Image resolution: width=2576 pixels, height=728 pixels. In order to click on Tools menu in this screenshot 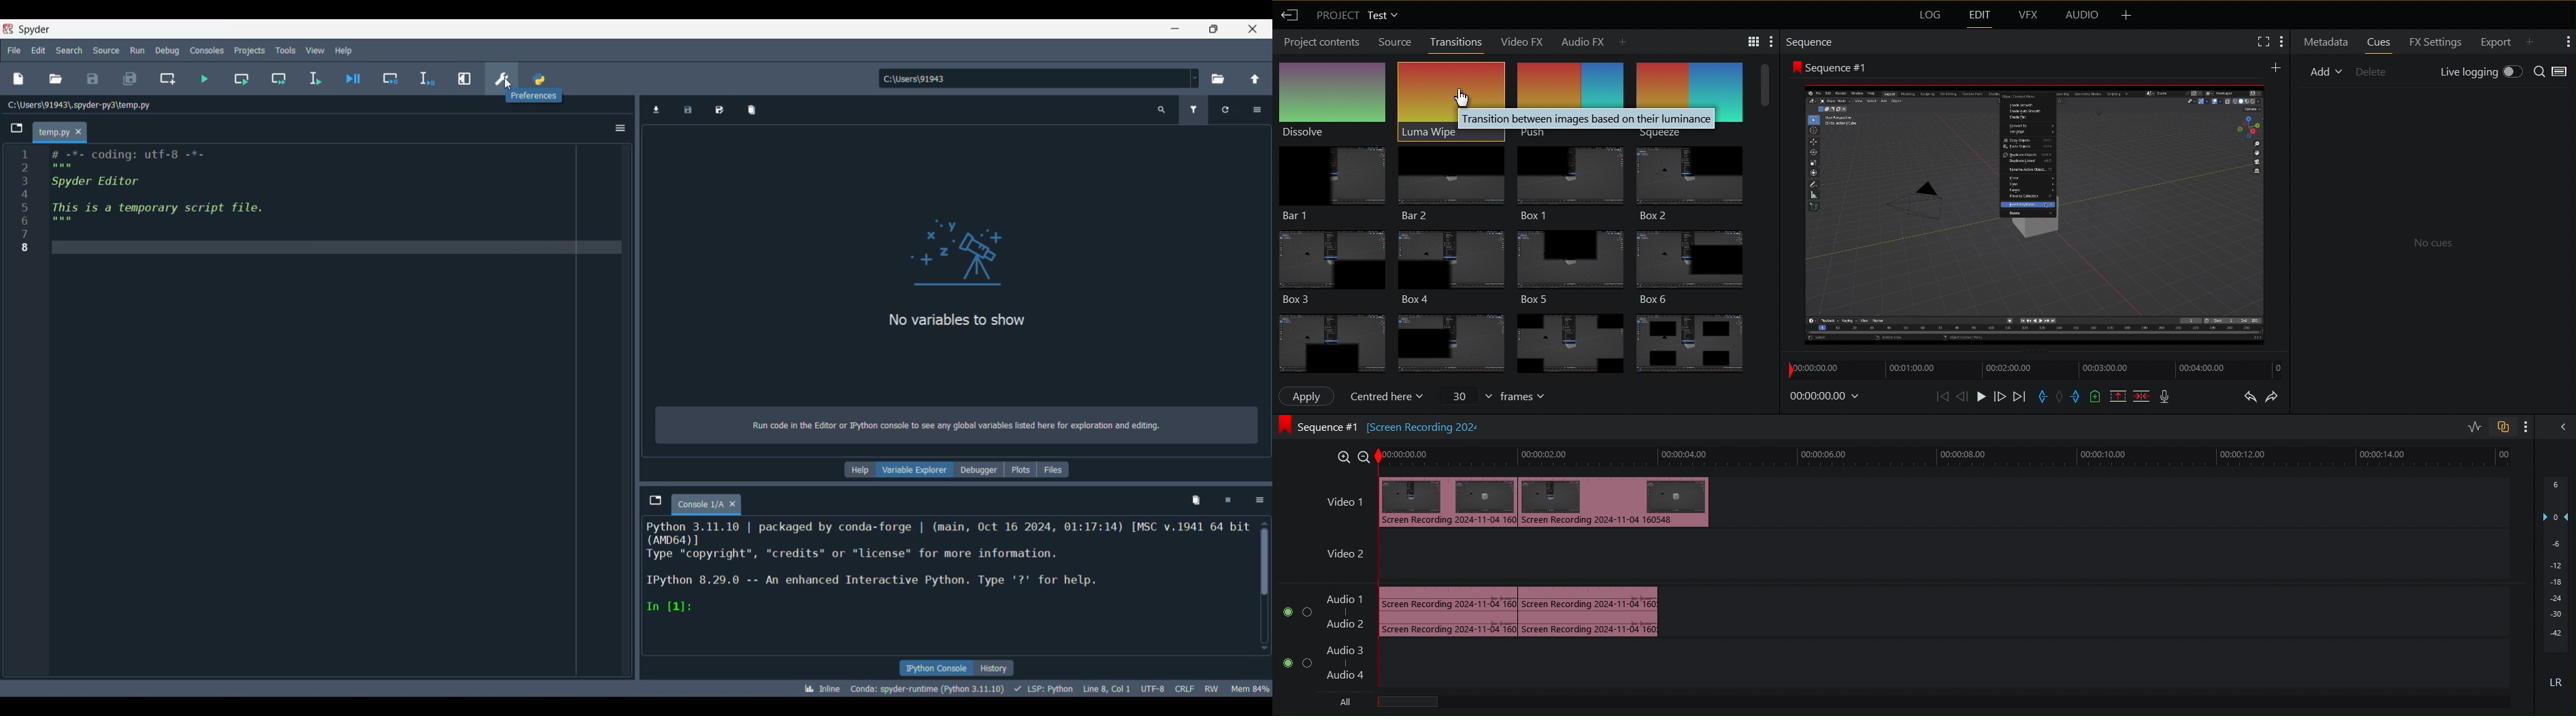, I will do `click(286, 50)`.